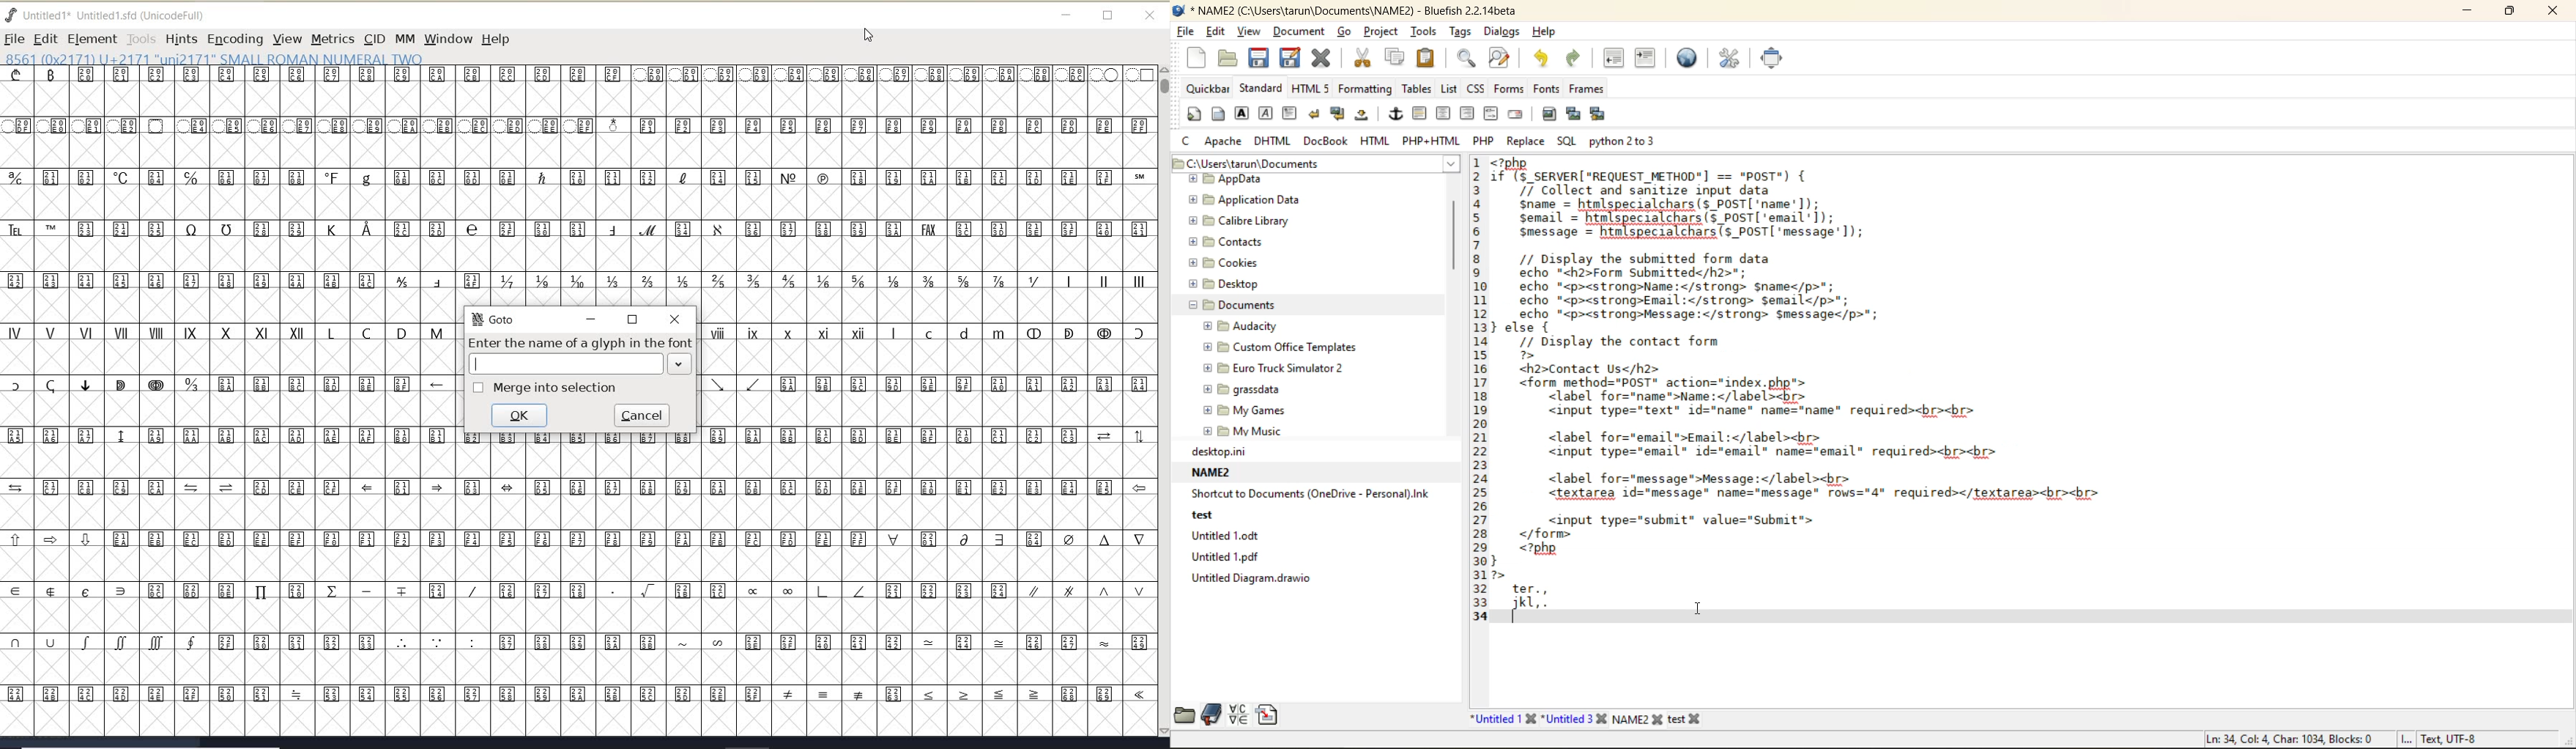 This screenshot has height=756, width=2576. What do you see at coordinates (141, 39) in the screenshot?
I see `TOOLS` at bounding box center [141, 39].